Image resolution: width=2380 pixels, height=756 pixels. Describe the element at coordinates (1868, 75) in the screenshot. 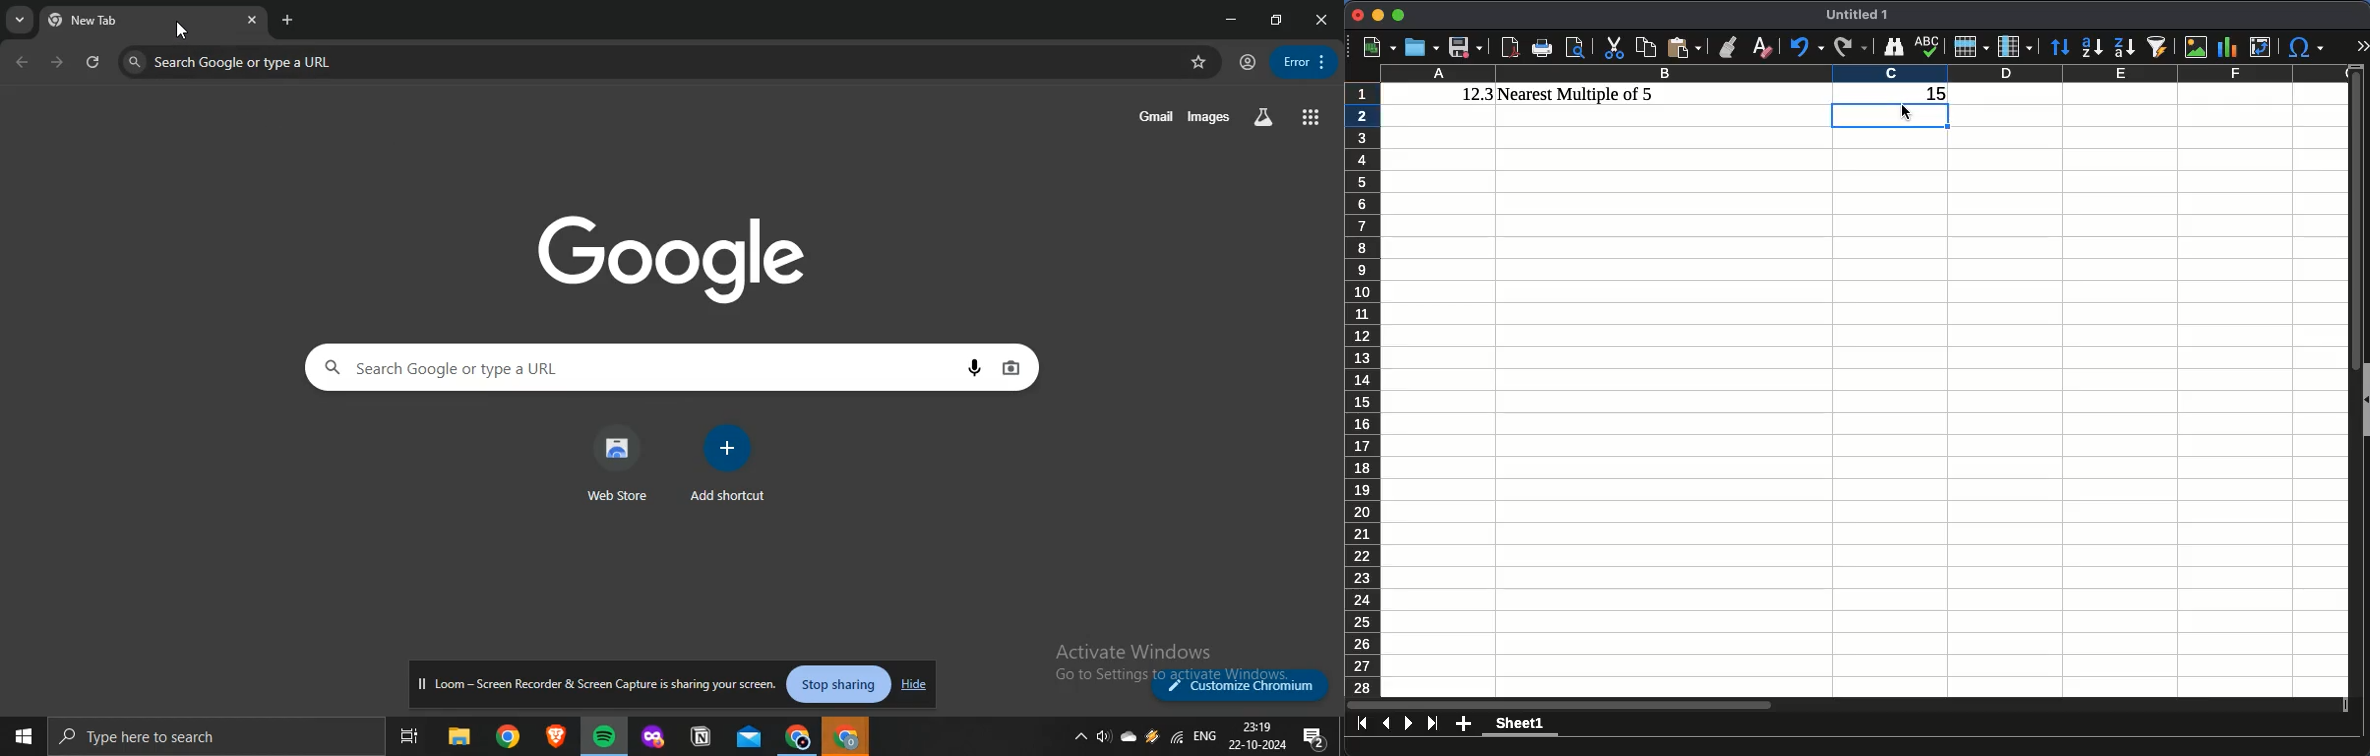

I see `column ` at that location.